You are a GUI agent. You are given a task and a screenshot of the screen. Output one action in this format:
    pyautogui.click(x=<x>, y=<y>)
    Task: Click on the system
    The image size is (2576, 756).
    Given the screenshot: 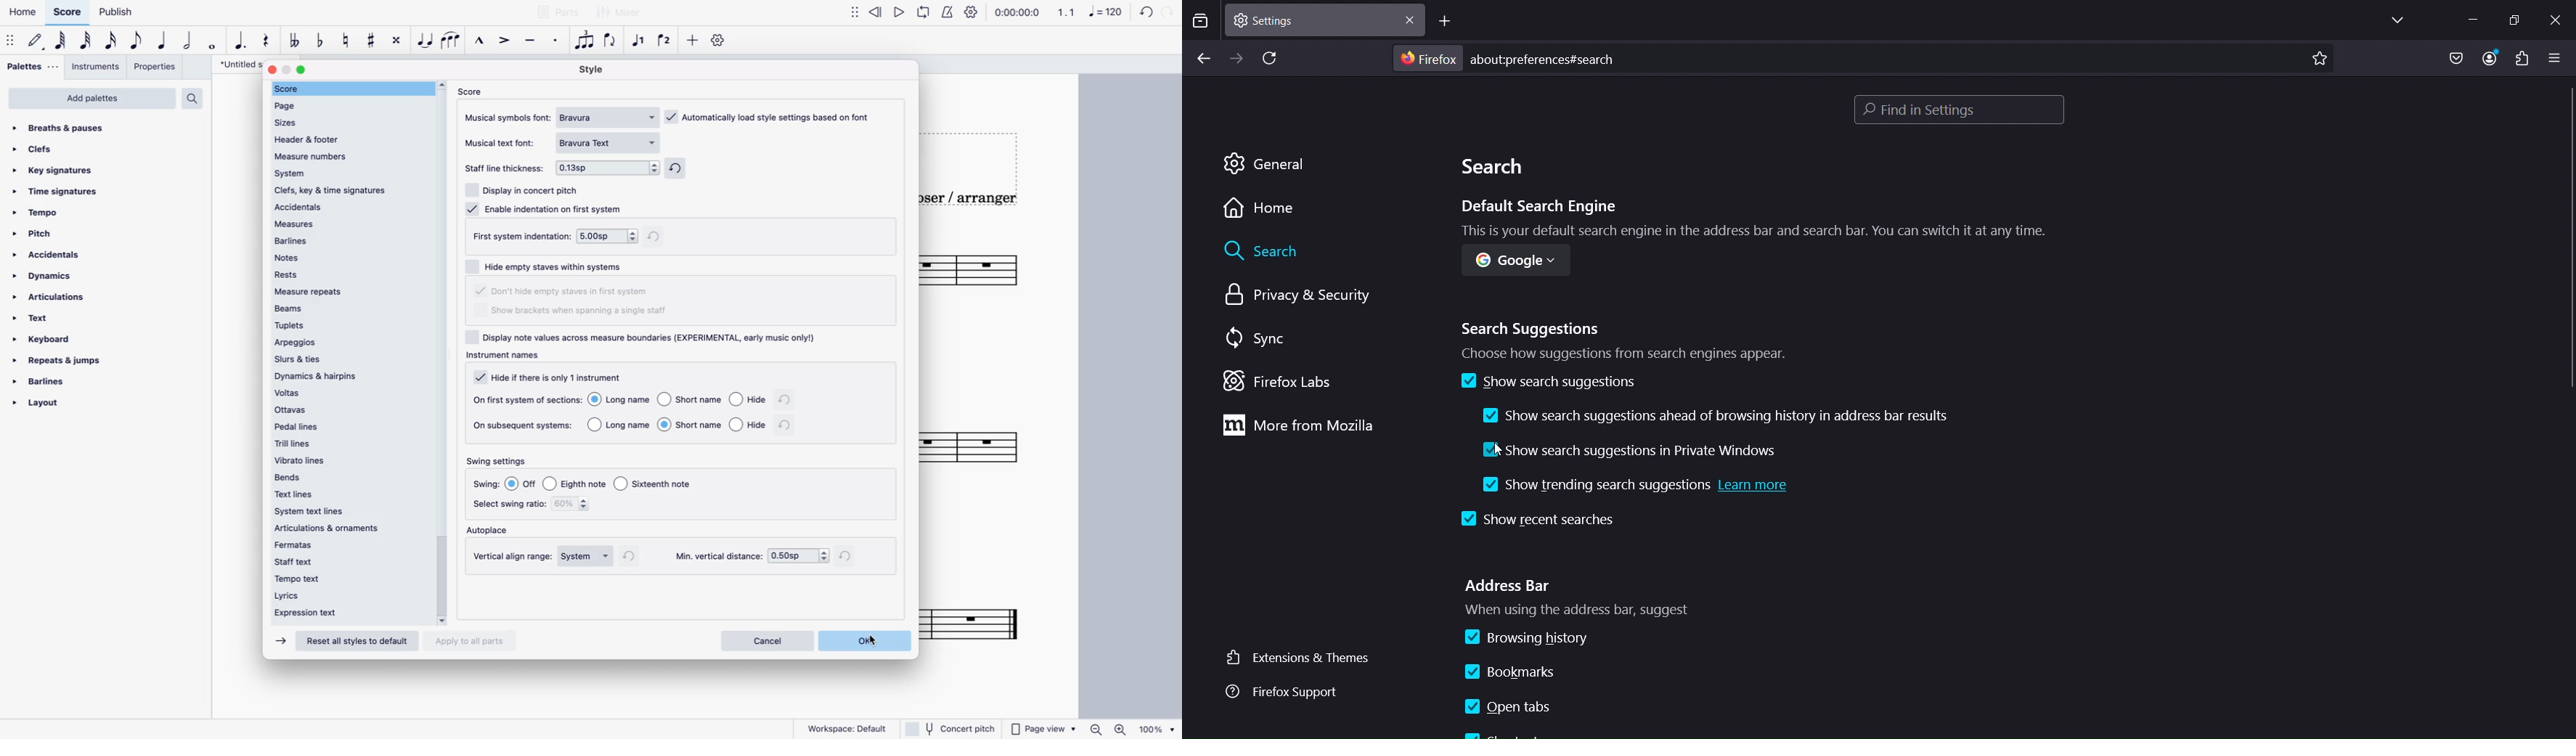 What is the action you would take?
    pyautogui.click(x=586, y=557)
    